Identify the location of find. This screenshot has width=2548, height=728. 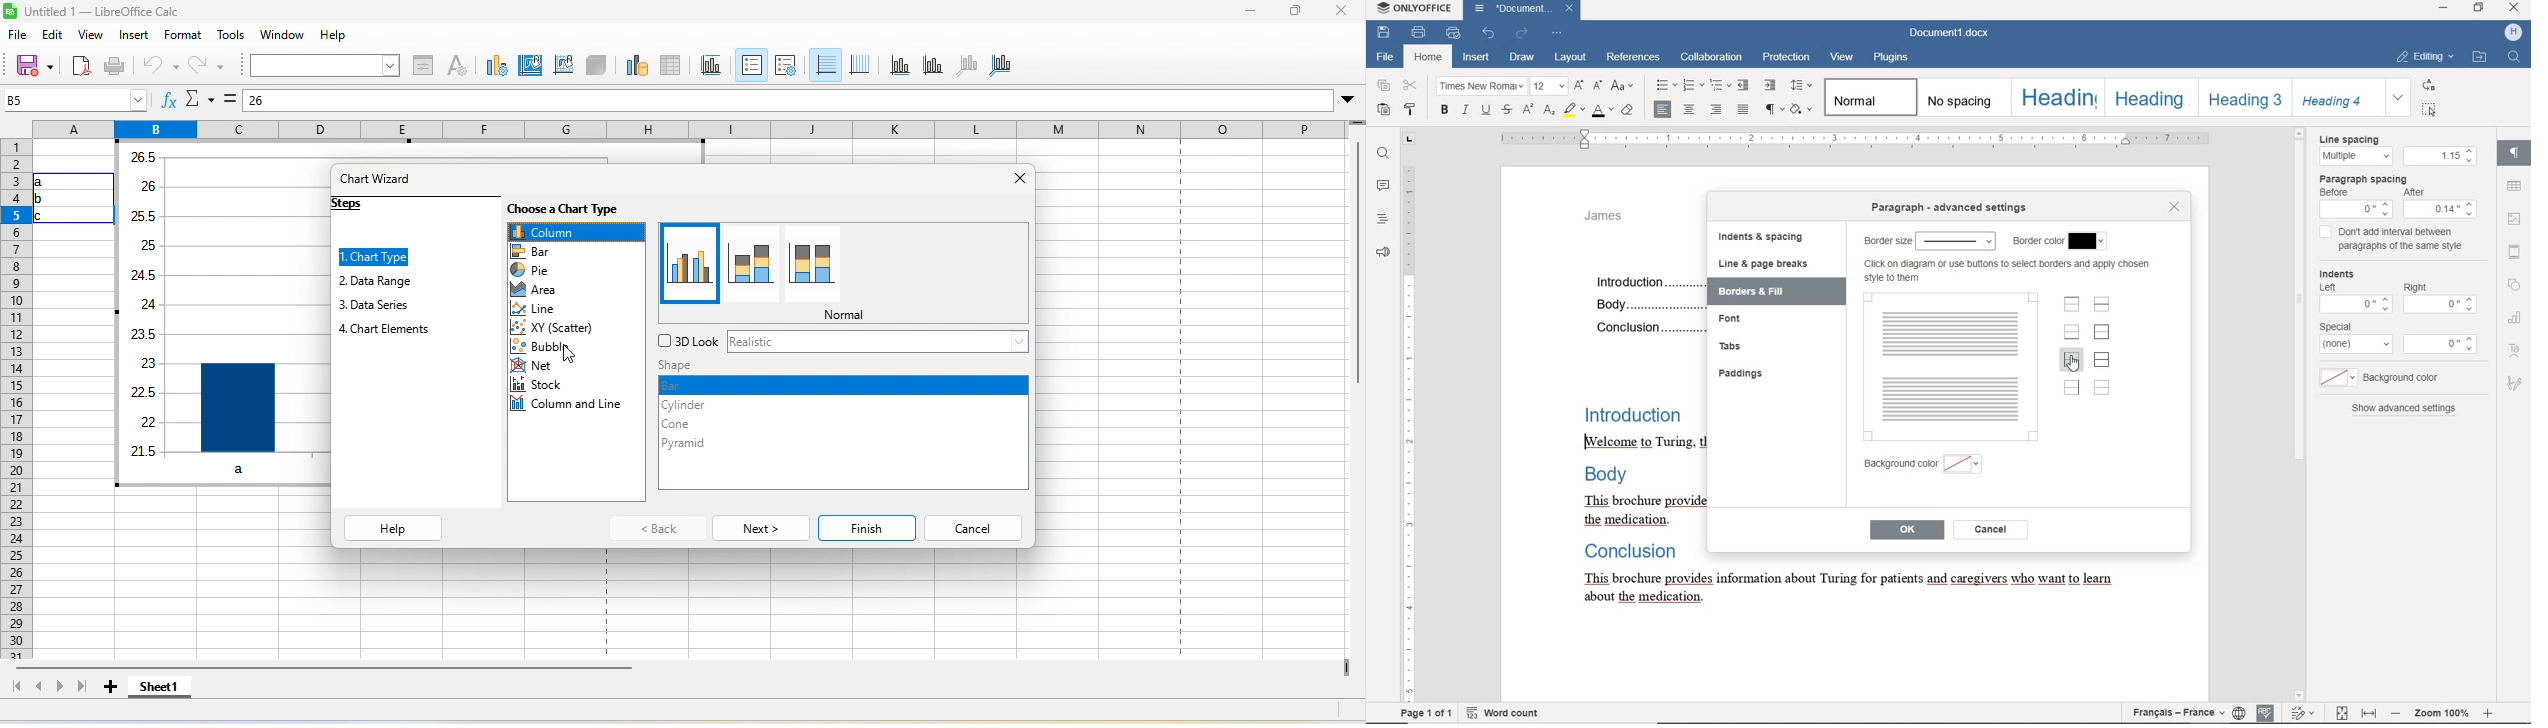
(1383, 152).